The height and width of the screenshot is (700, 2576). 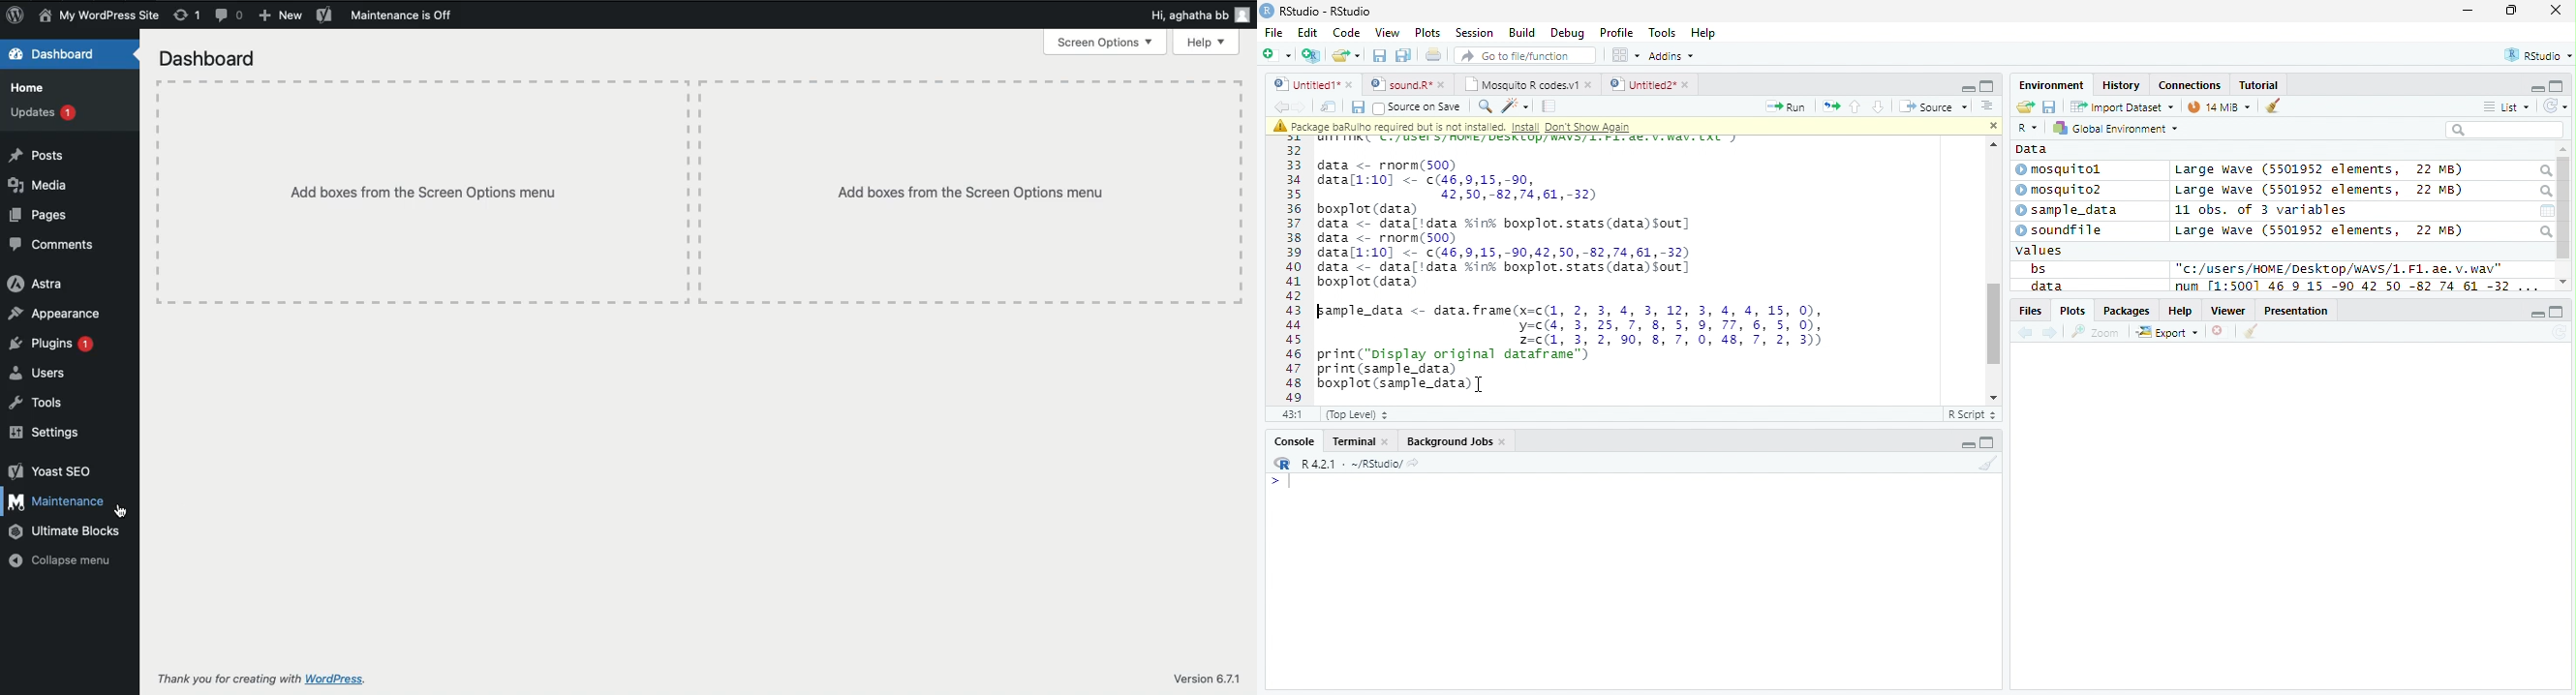 I want to click on open an existing file, so click(x=1346, y=55).